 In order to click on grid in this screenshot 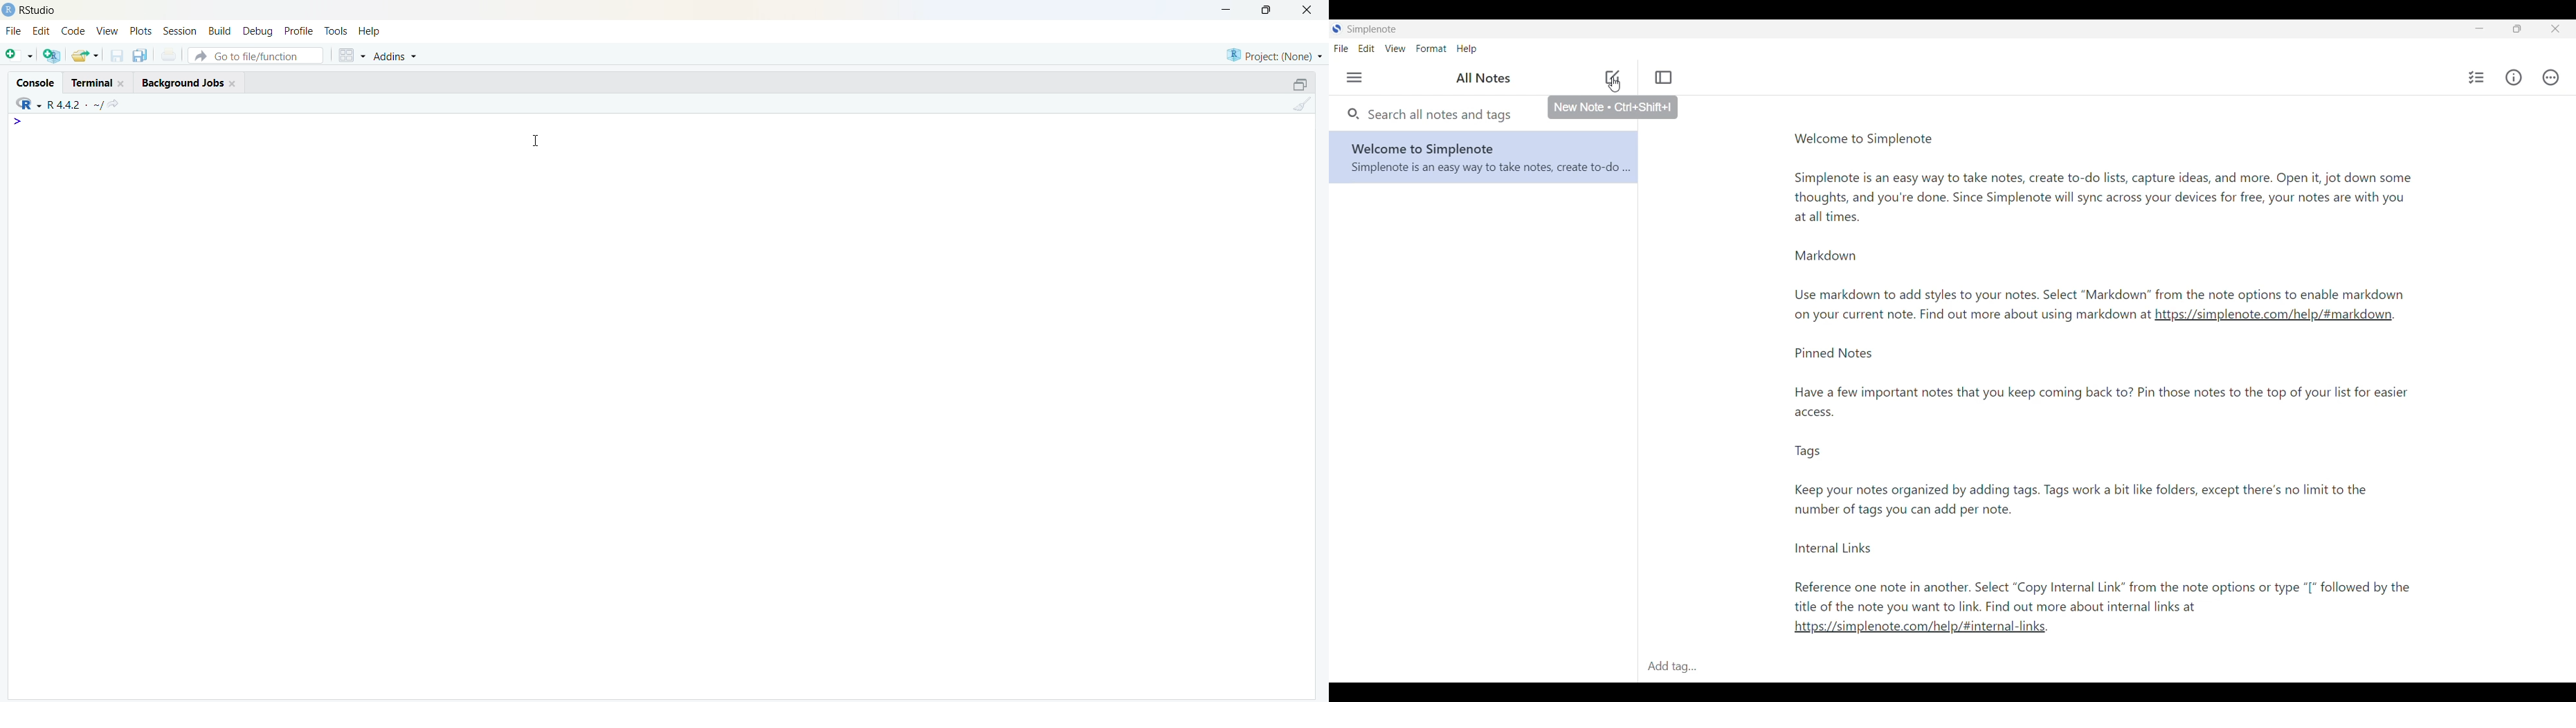, I will do `click(352, 55)`.